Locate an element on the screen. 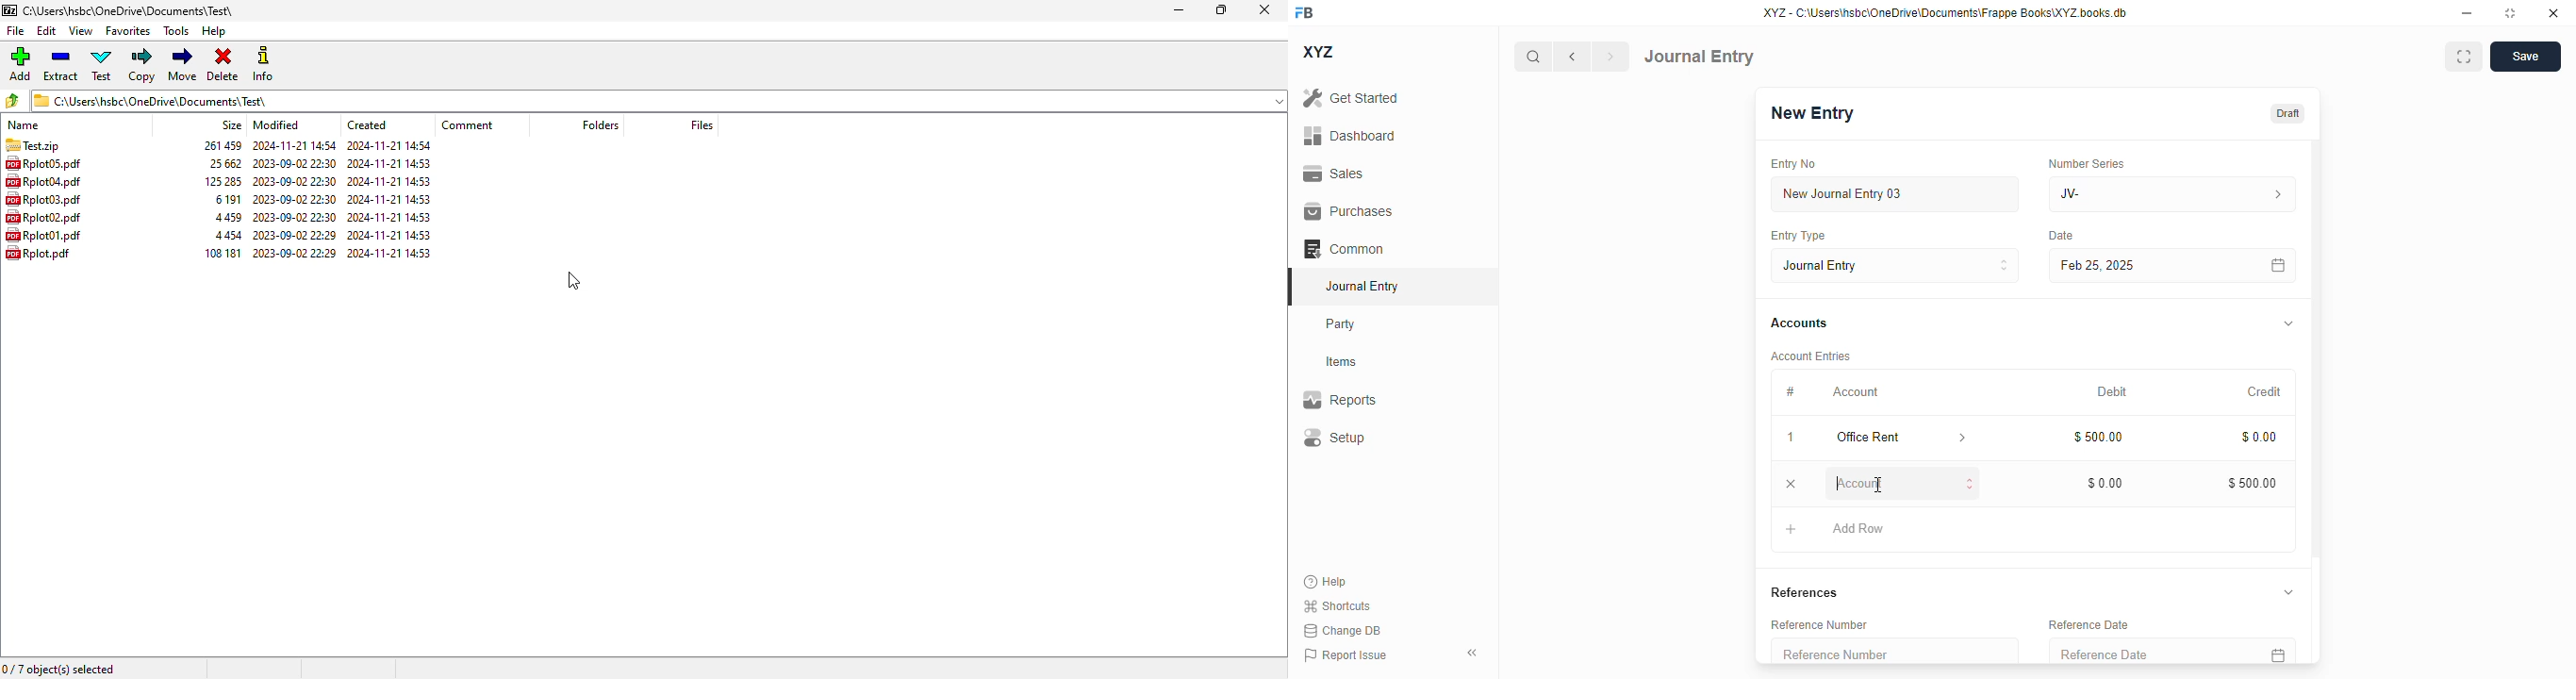  cursor is located at coordinates (1878, 485).